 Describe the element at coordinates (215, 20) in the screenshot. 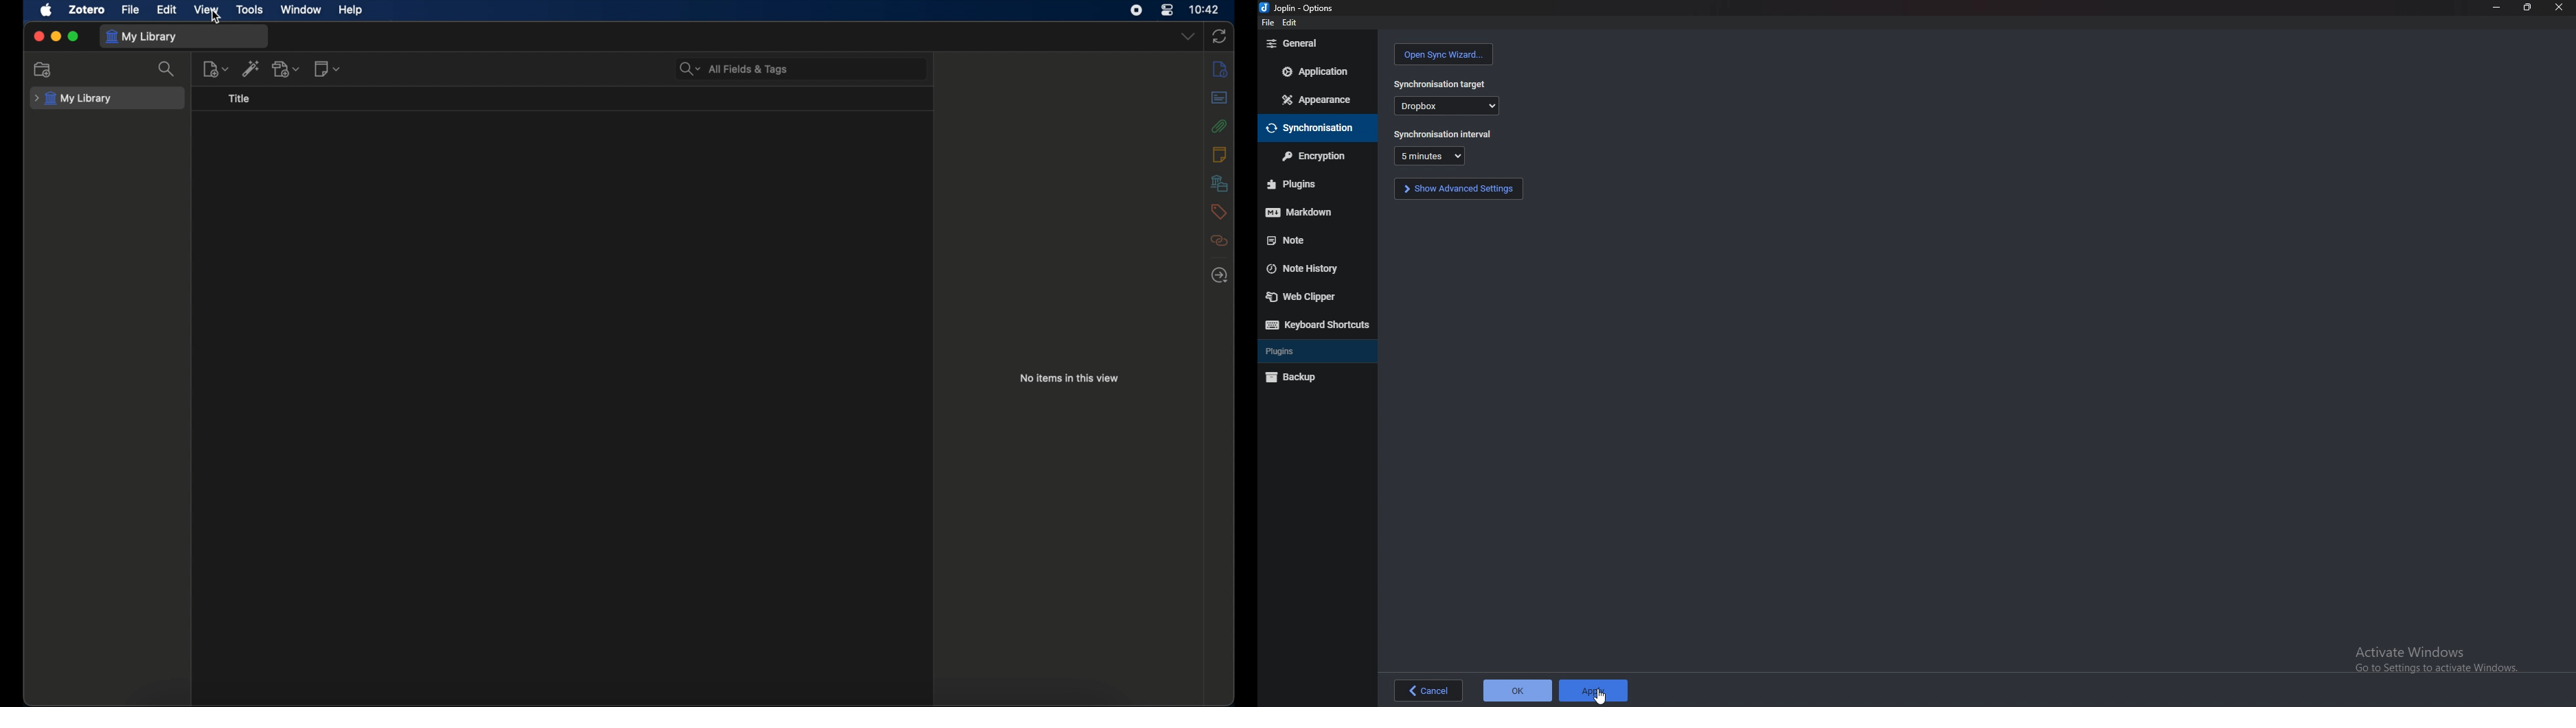

I see `Cursor` at that location.